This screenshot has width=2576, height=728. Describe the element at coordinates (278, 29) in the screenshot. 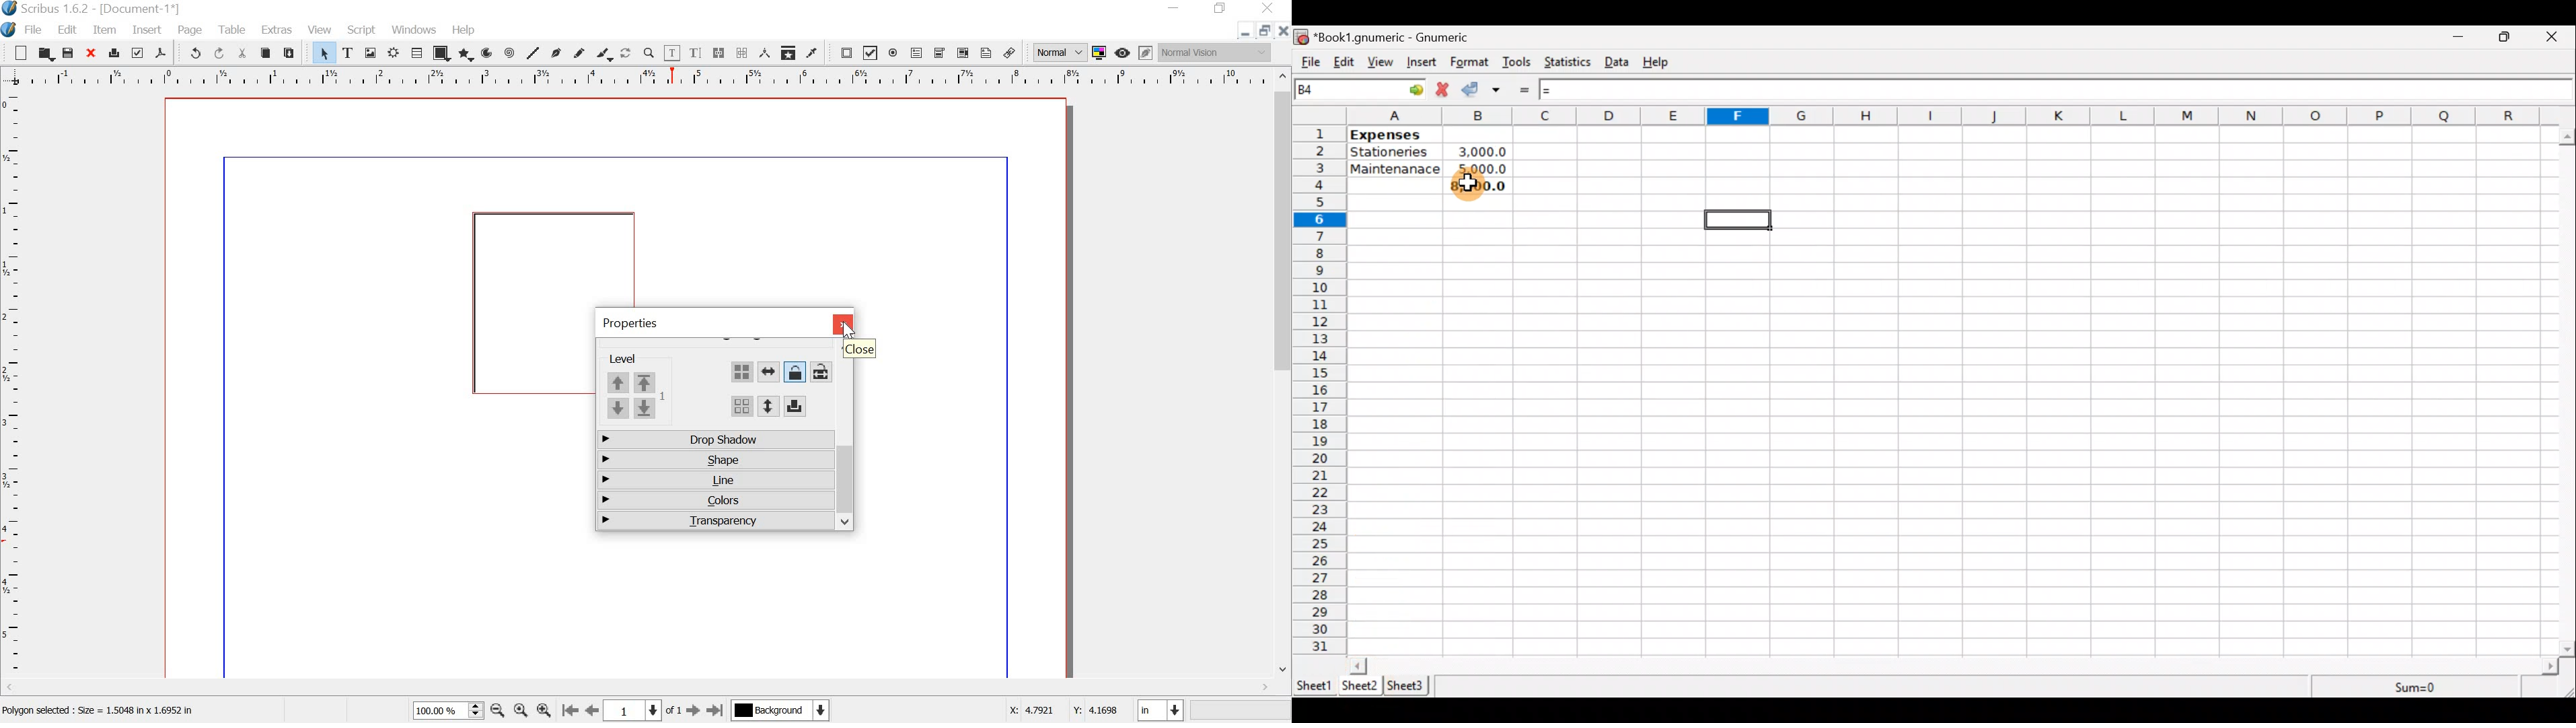

I see `extras` at that location.